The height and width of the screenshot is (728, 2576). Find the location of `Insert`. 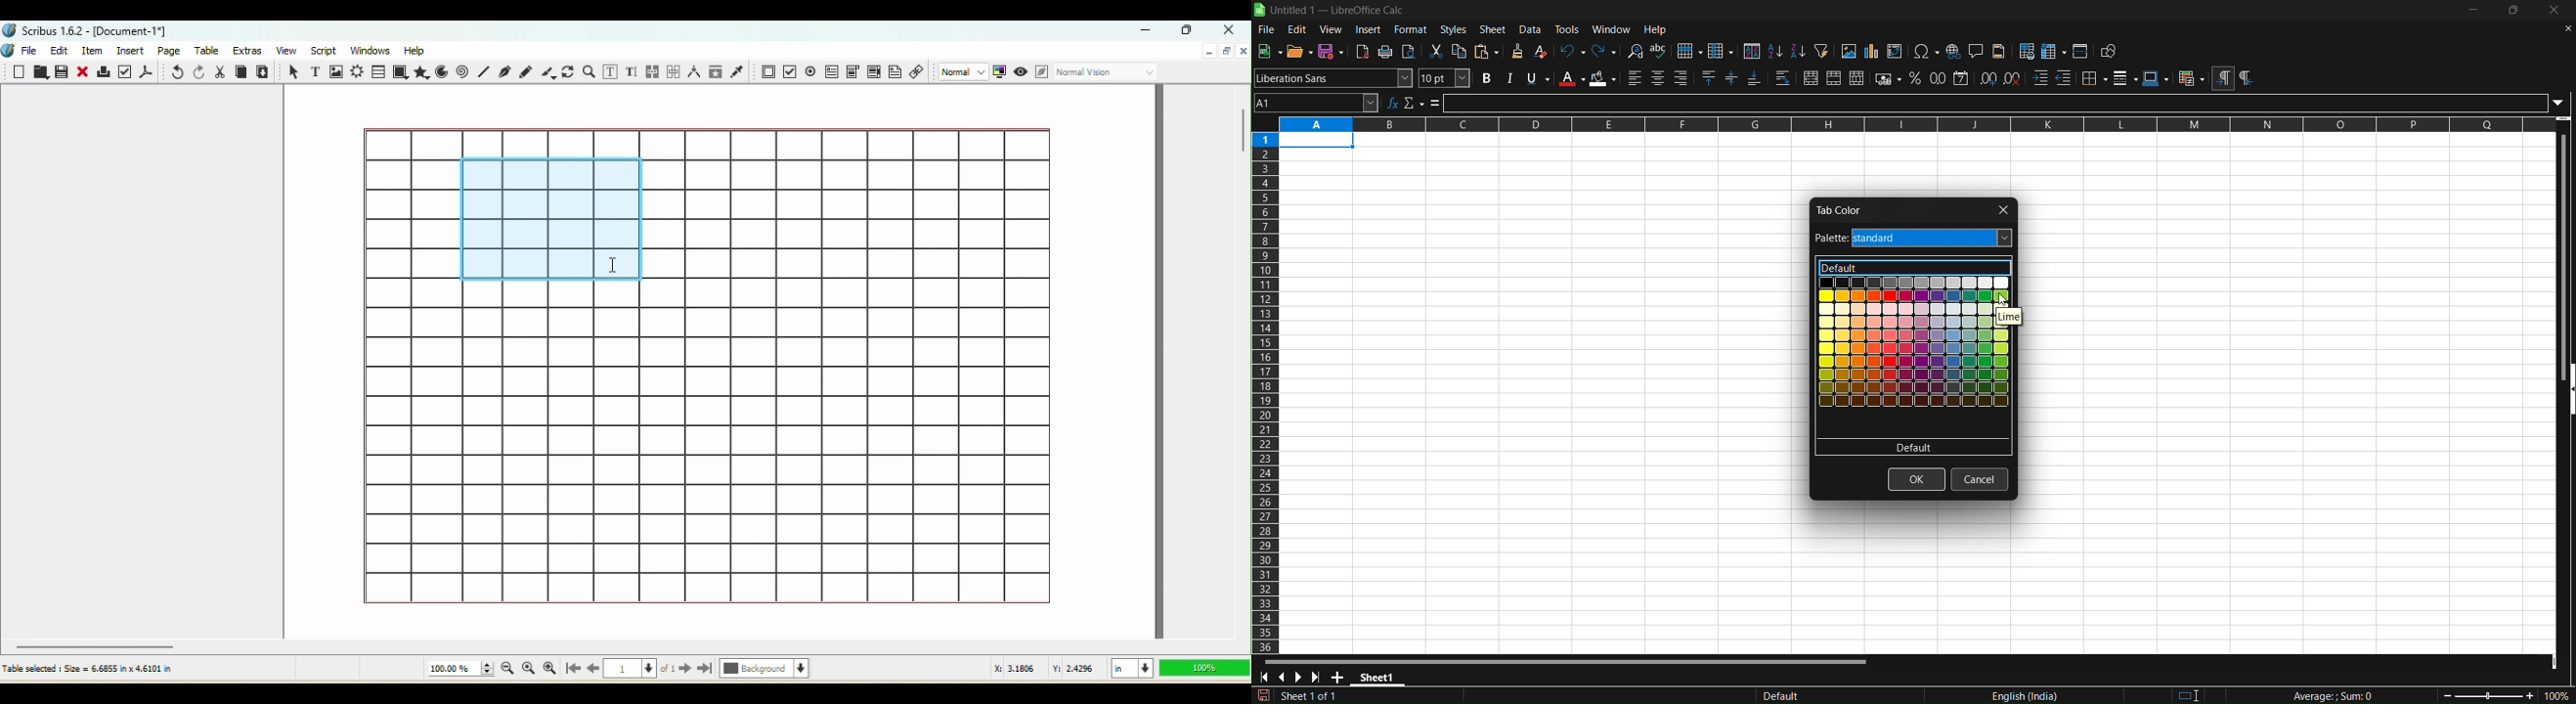

Insert is located at coordinates (133, 50).